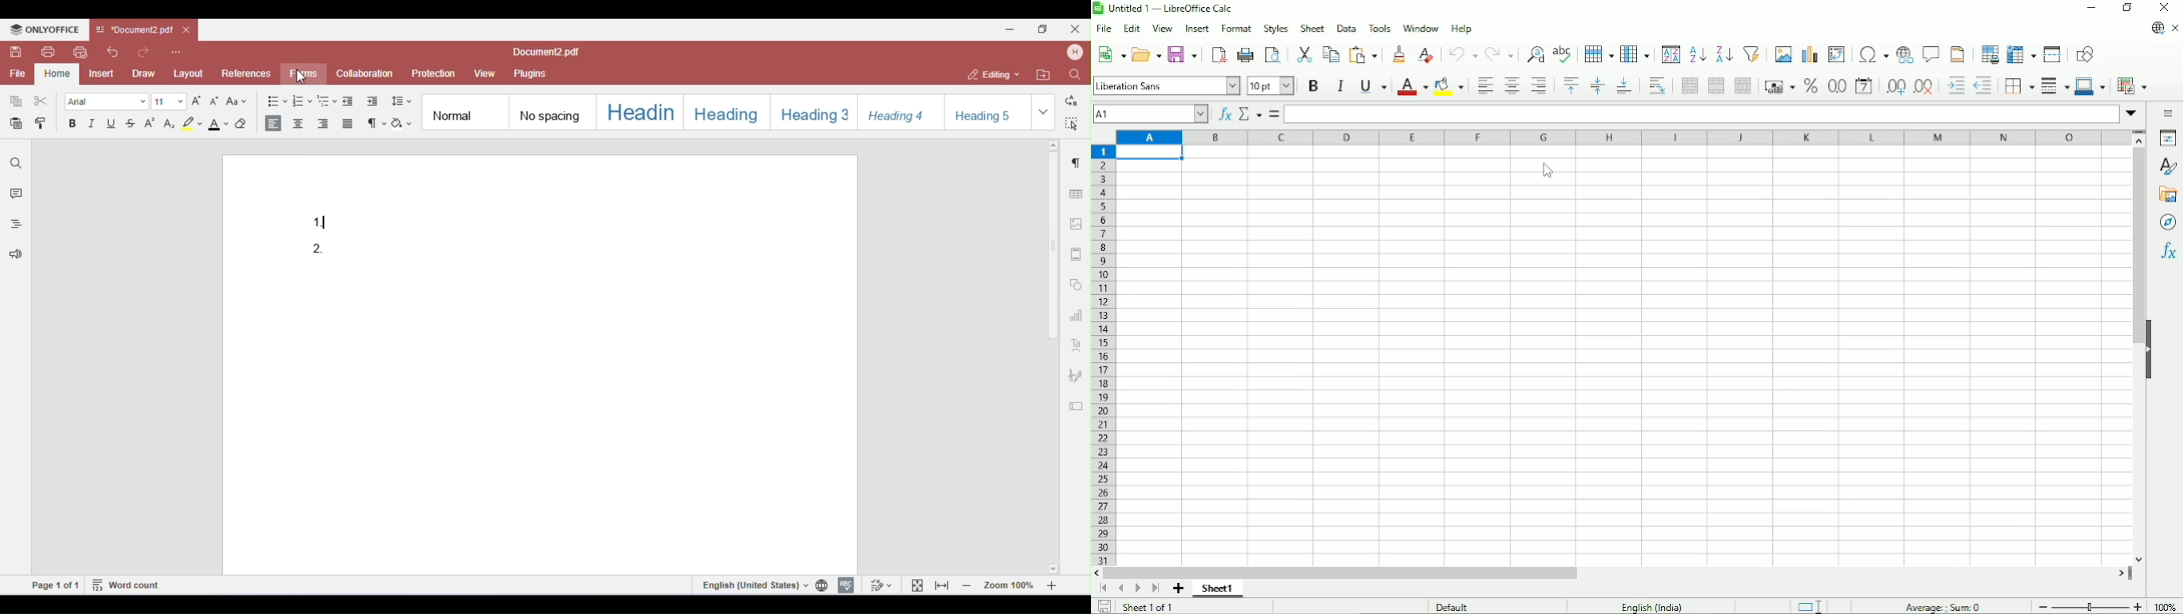  Describe the element at coordinates (1195, 28) in the screenshot. I see `Insert` at that location.